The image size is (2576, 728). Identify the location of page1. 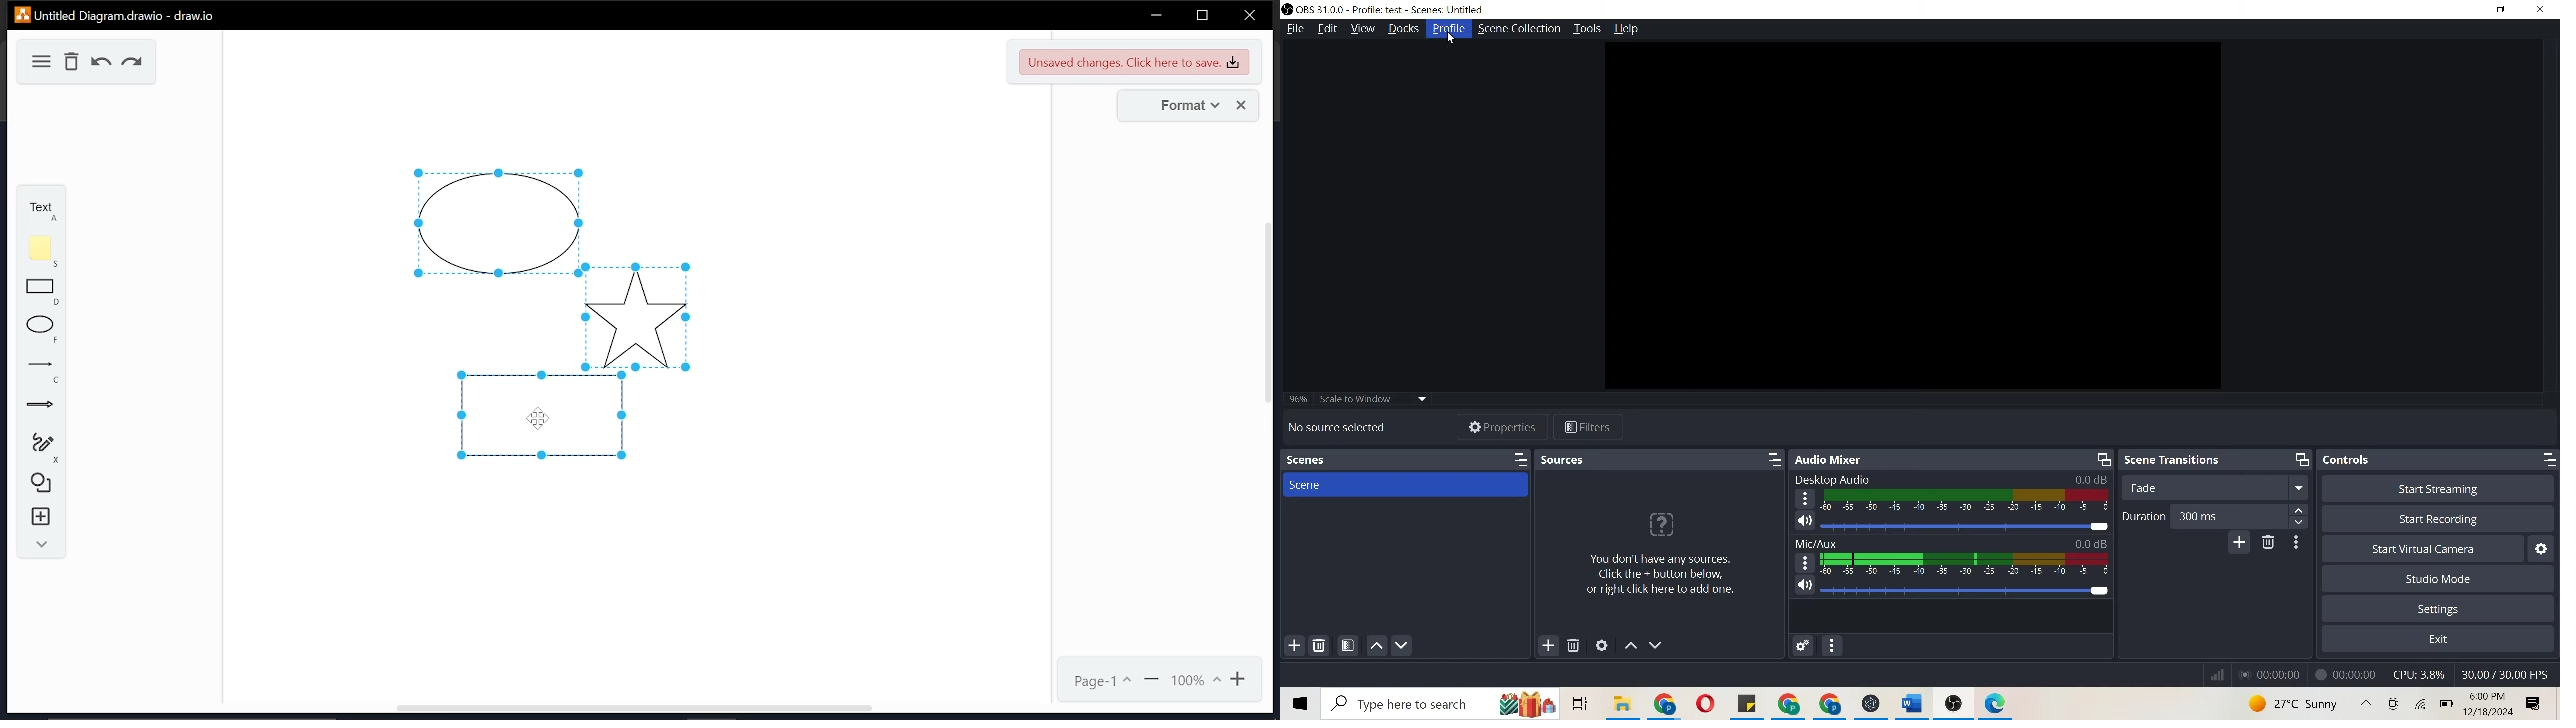
(1103, 681).